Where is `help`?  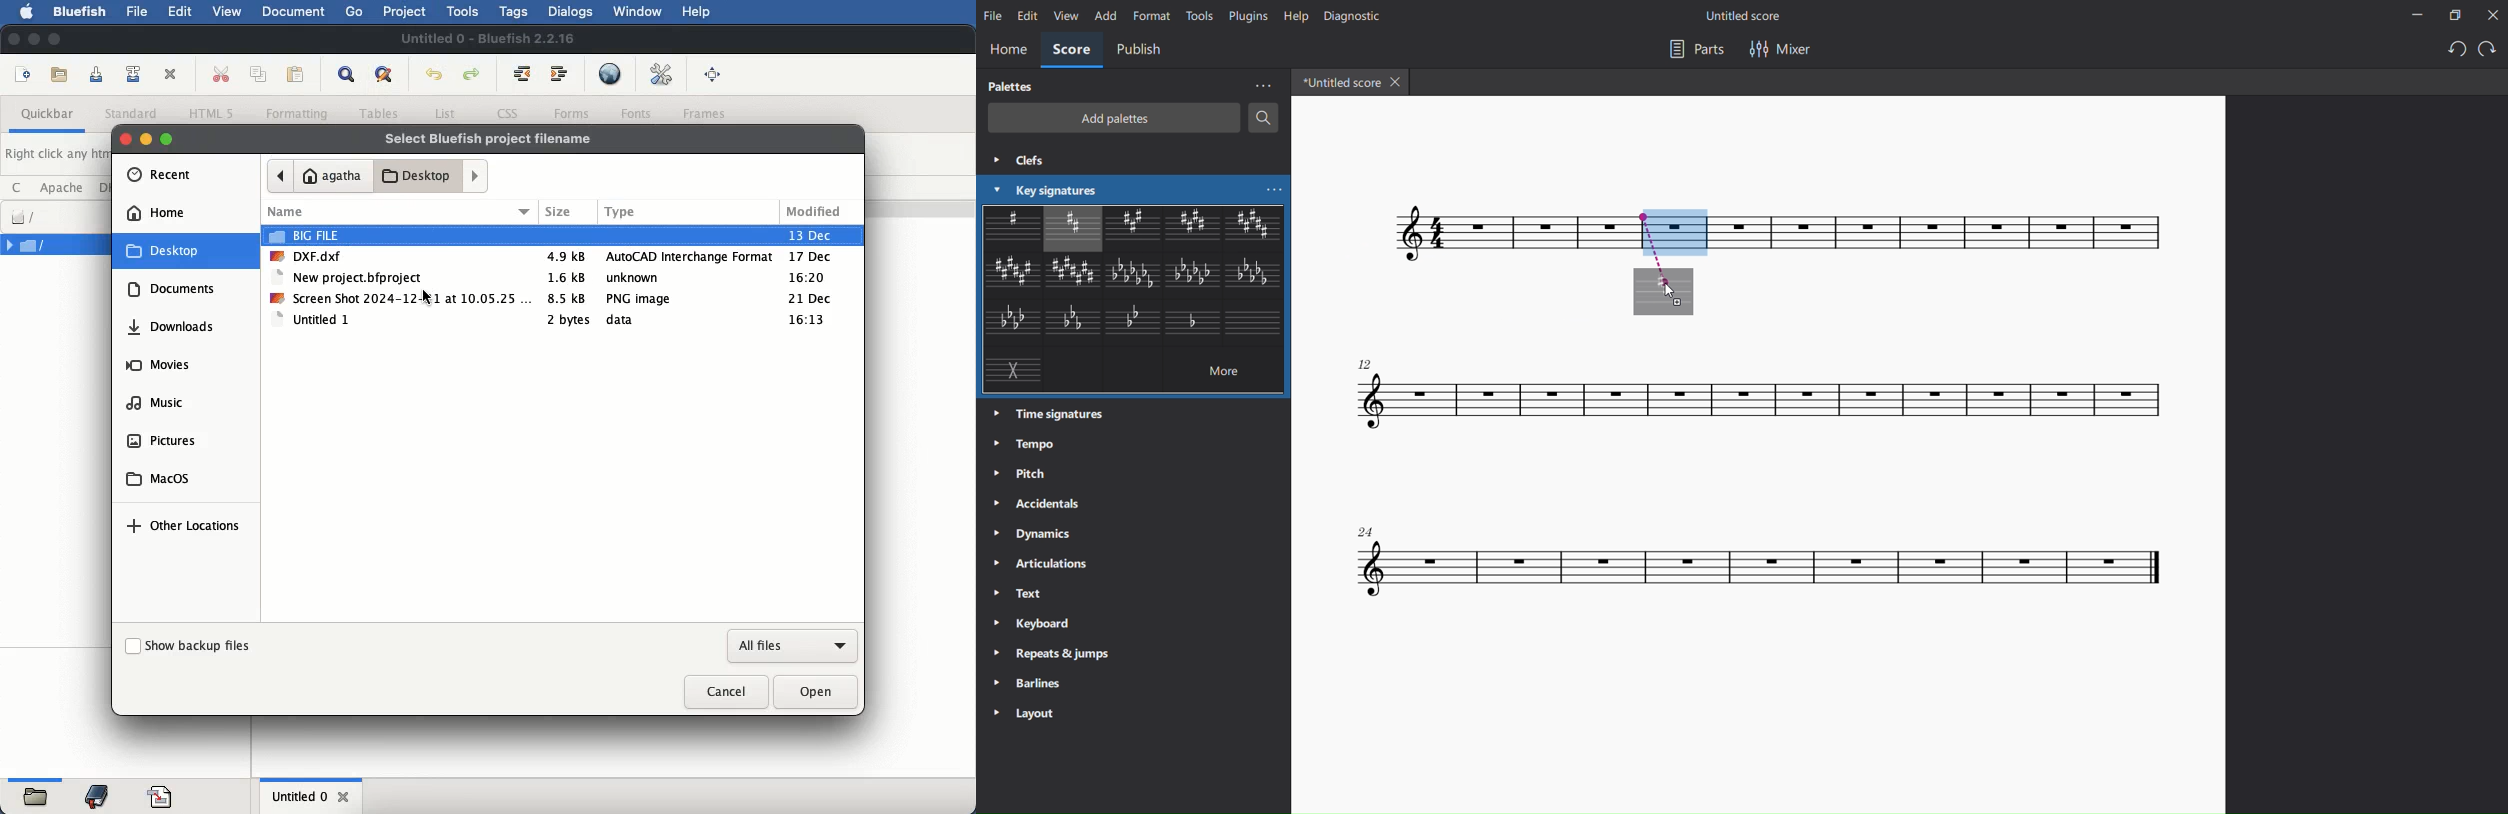 help is located at coordinates (1293, 15).